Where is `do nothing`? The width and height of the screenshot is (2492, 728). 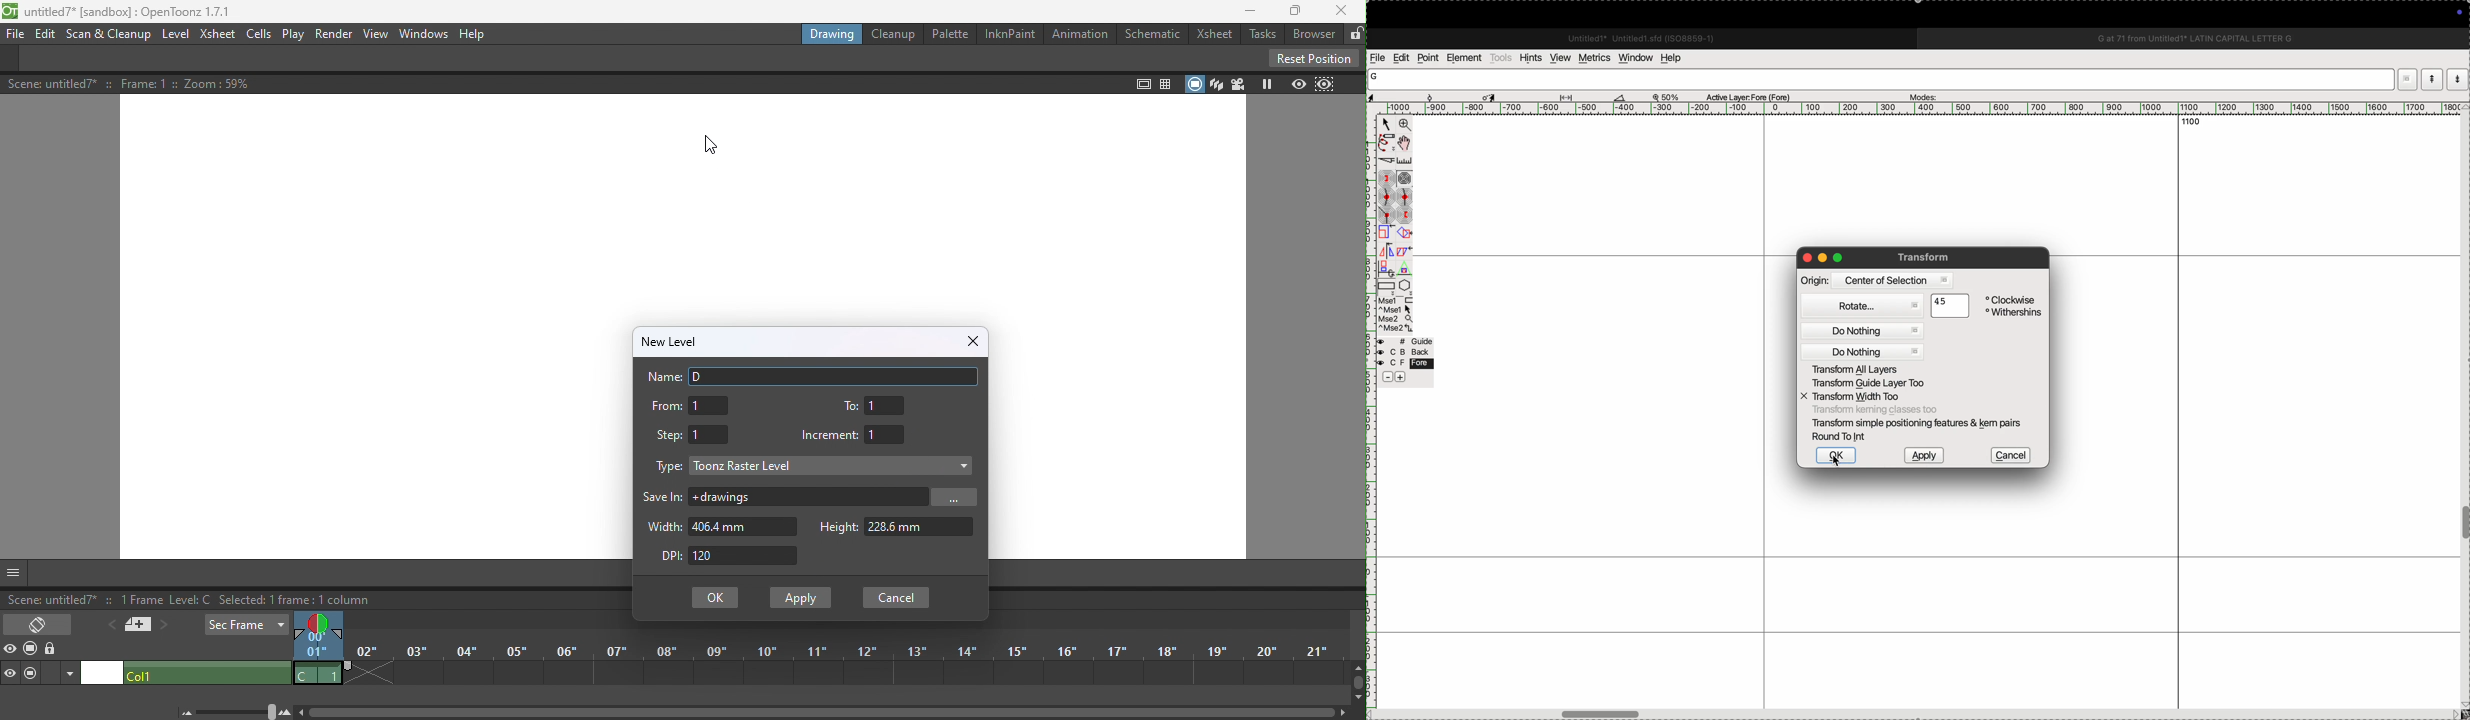 do nothing is located at coordinates (1868, 331).